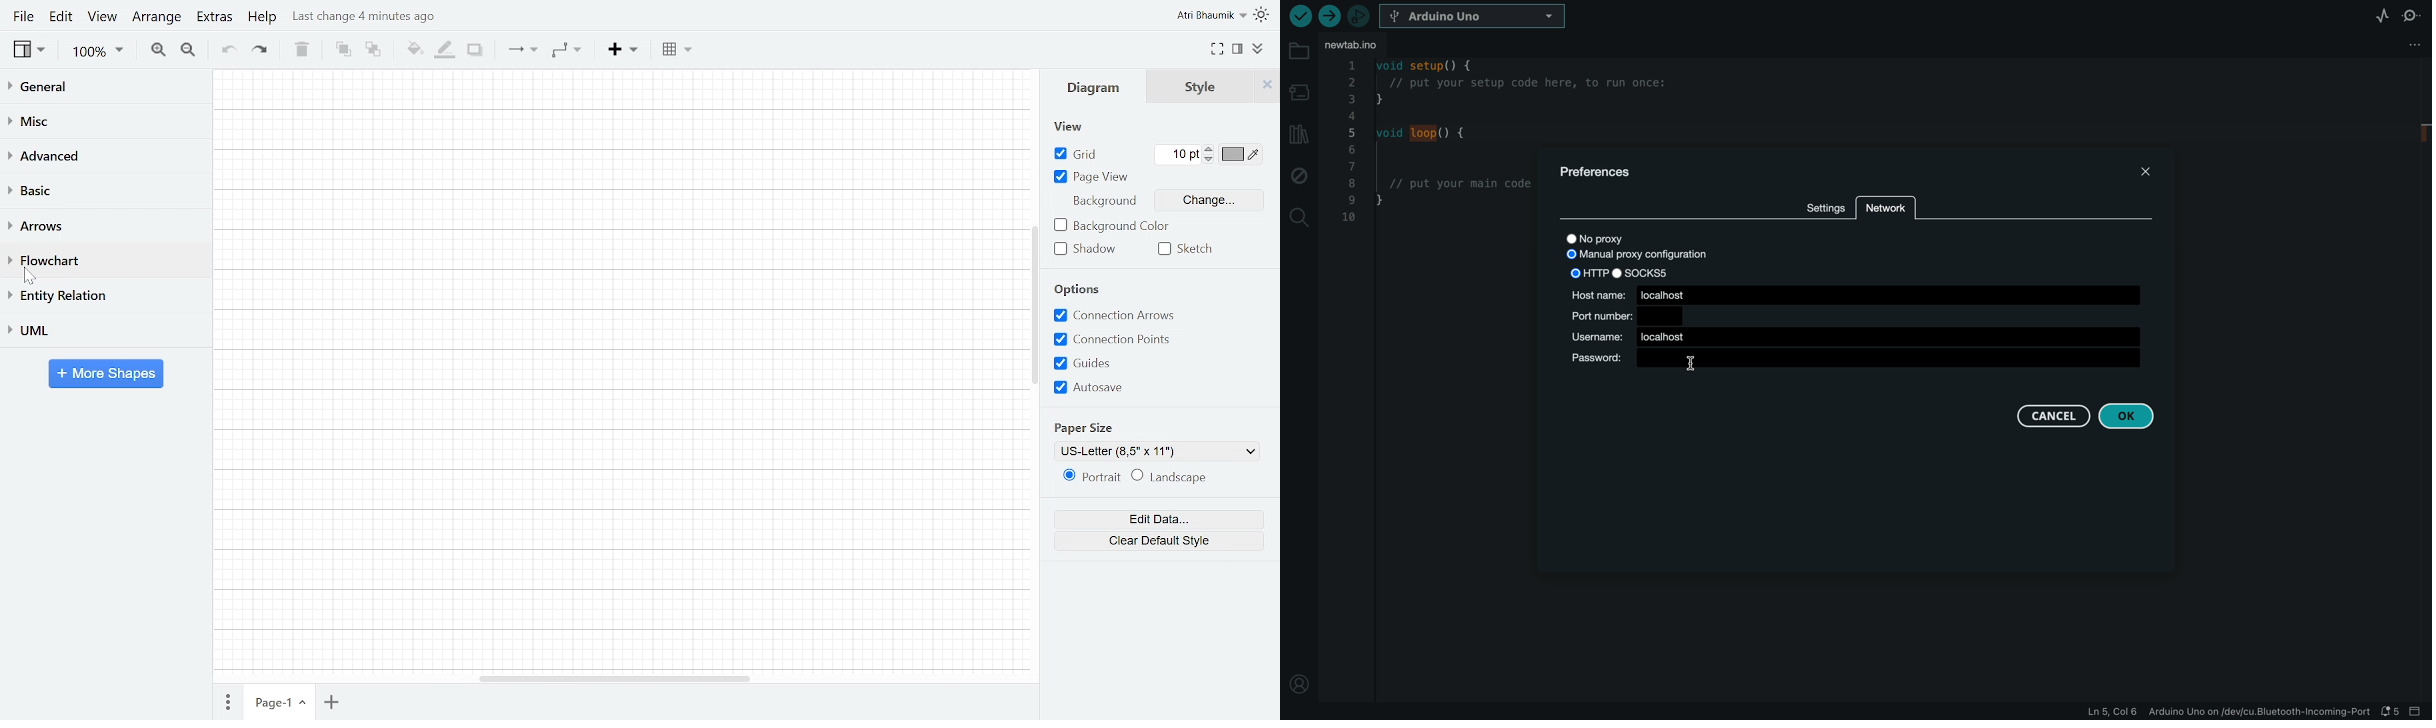 The width and height of the screenshot is (2436, 728). Describe the element at coordinates (1103, 203) in the screenshot. I see `background` at that location.